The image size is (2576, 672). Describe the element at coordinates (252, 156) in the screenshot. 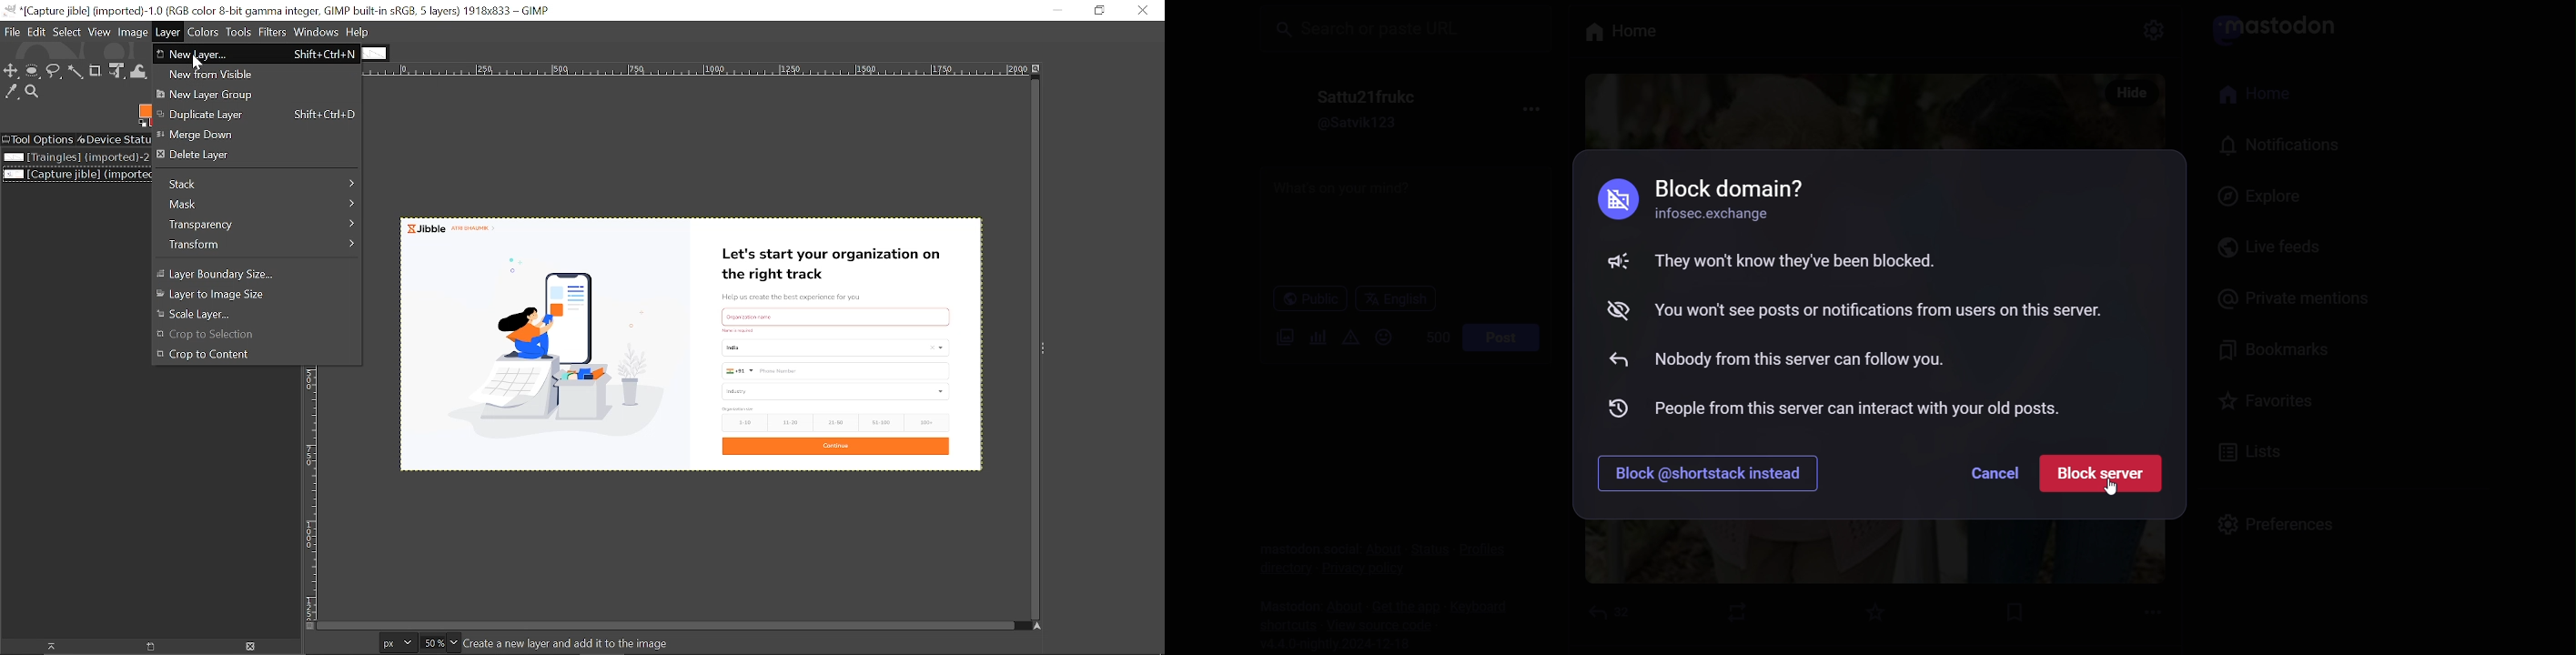

I see `Delete layer` at that location.